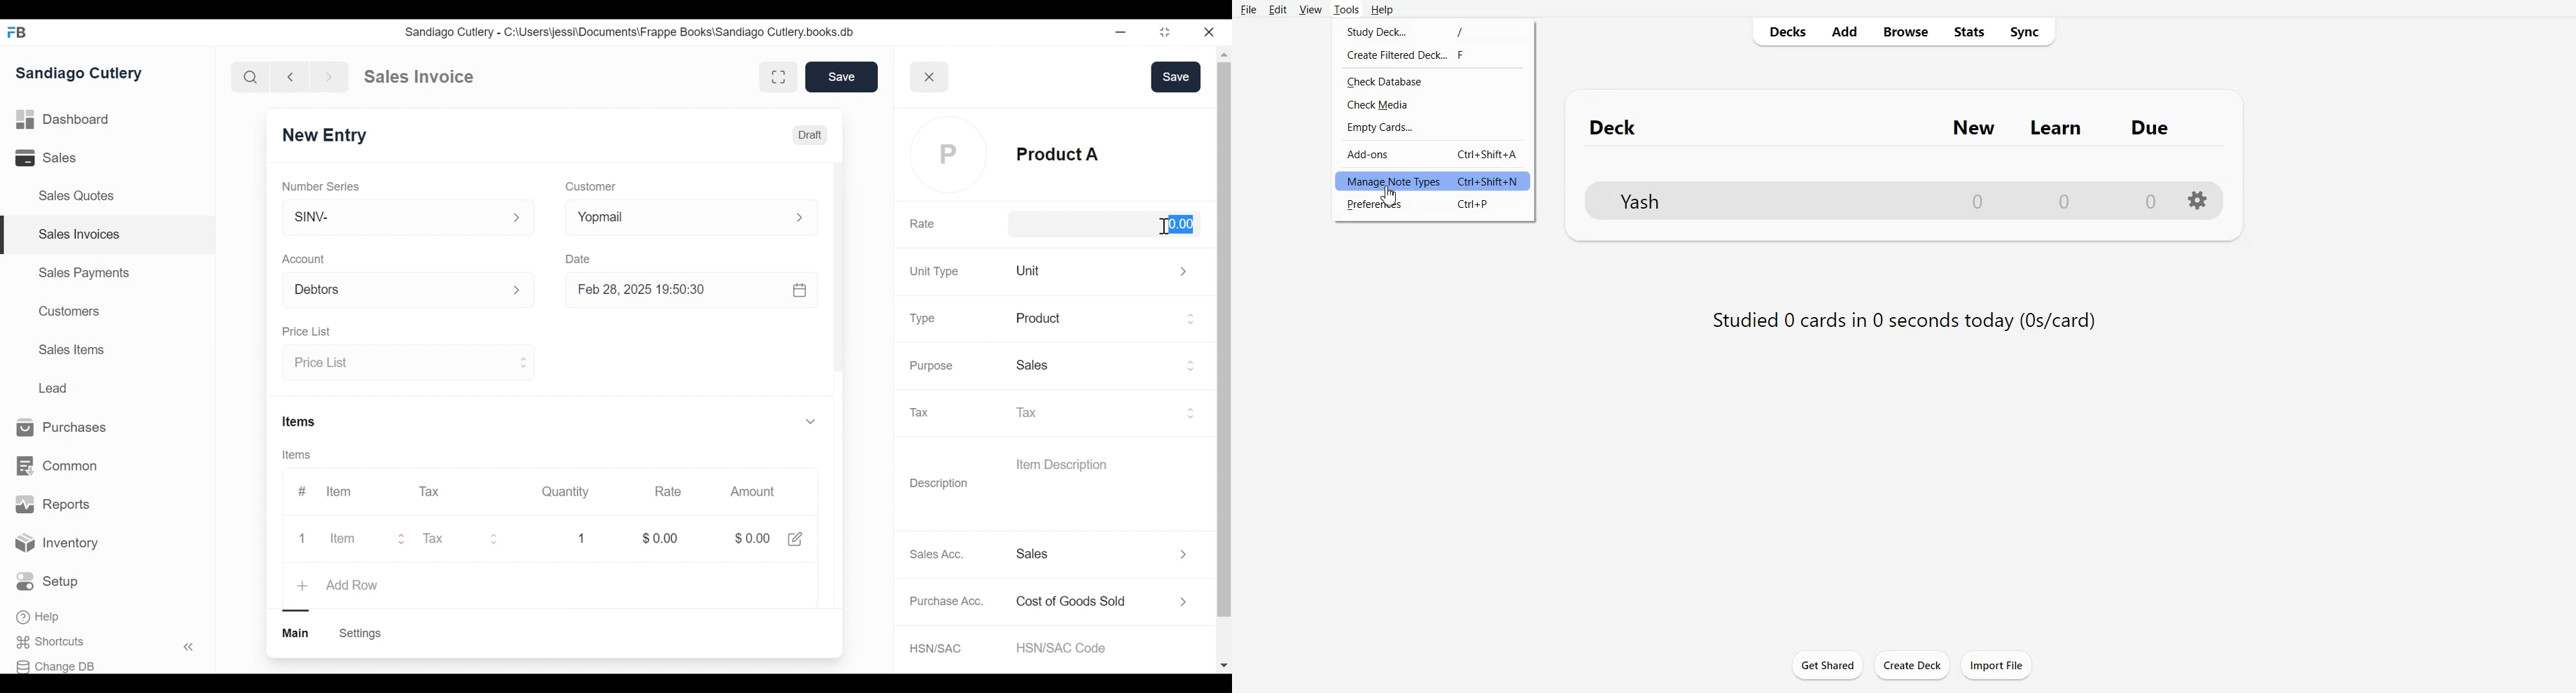 This screenshot has height=700, width=2576. What do you see at coordinates (39, 617) in the screenshot?
I see `Help` at bounding box center [39, 617].